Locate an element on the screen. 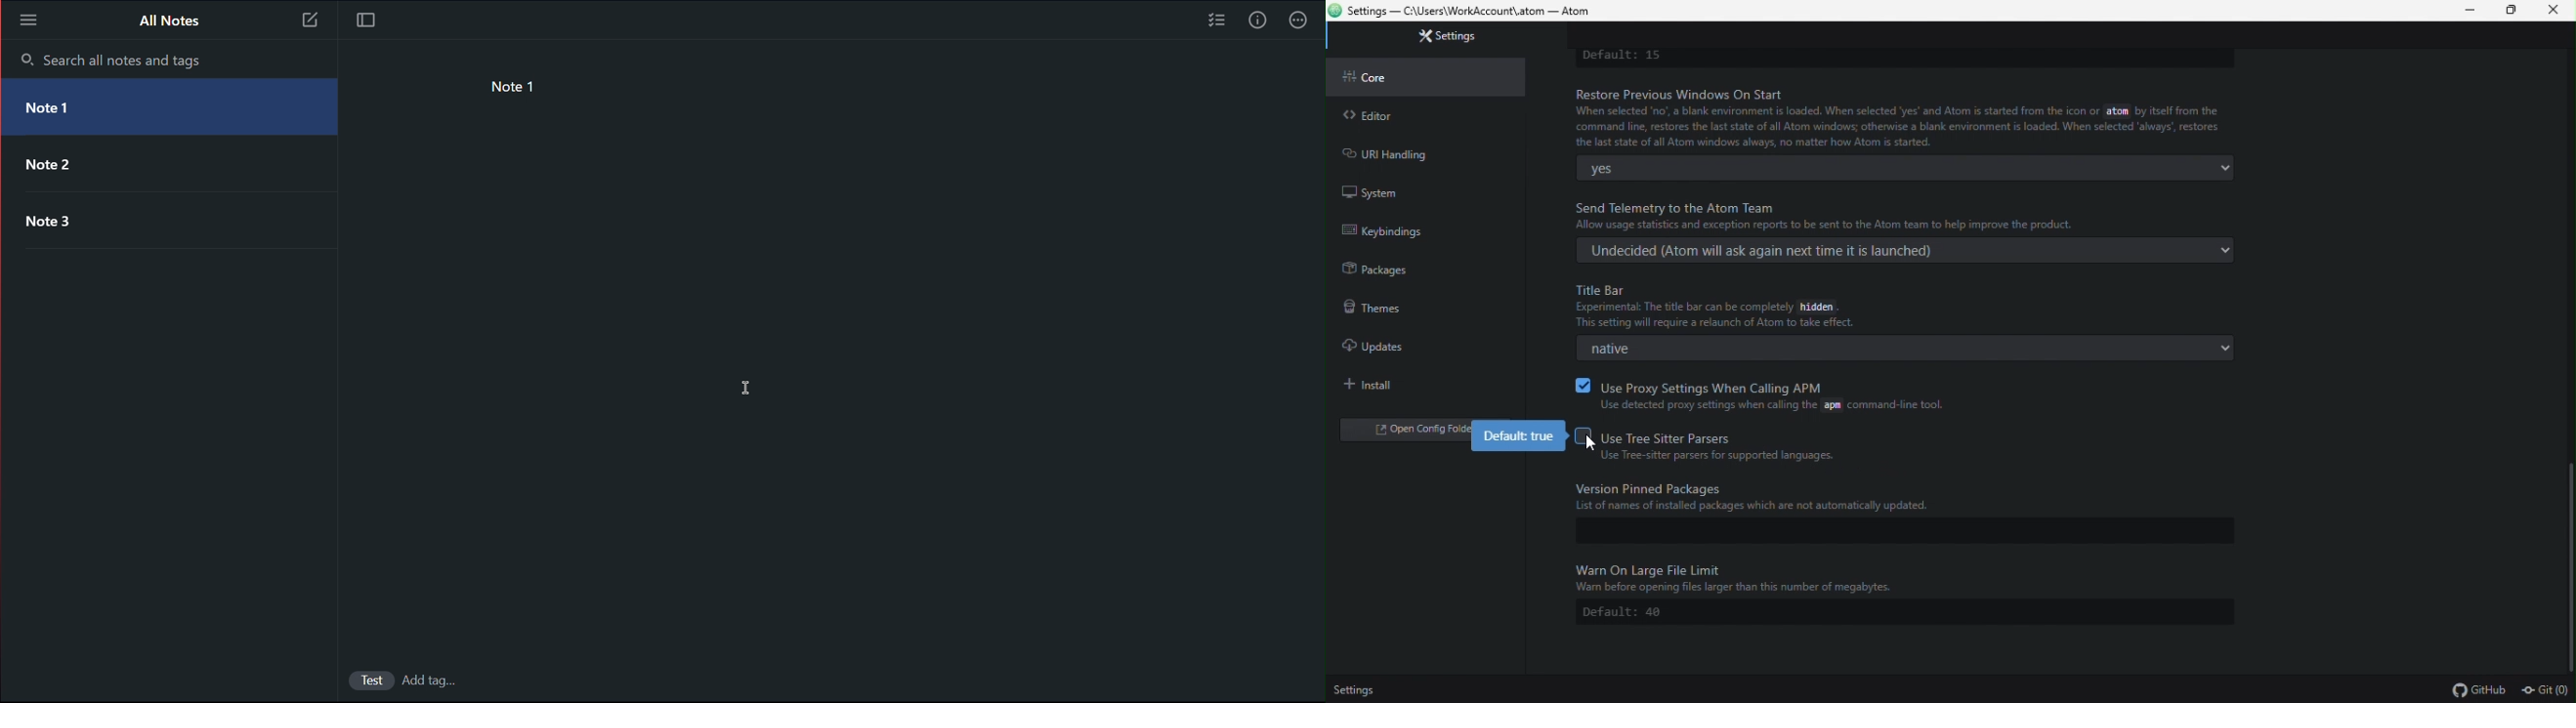  Search all notes and tags is located at coordinates (112, 59).